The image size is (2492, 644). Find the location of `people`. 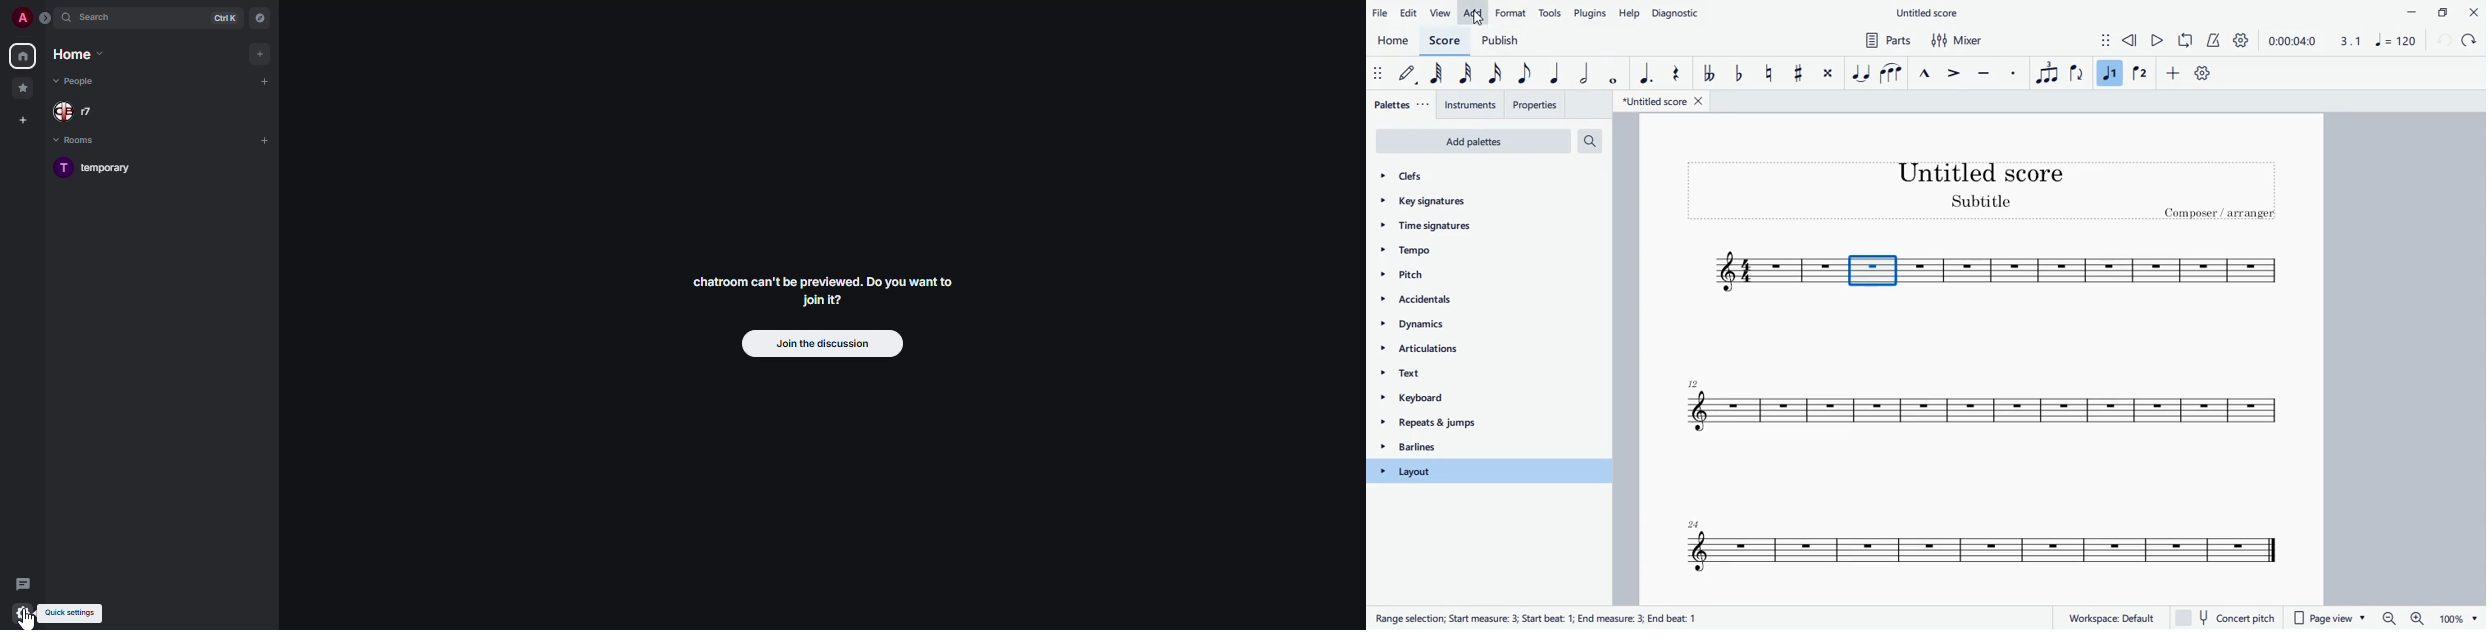

people is located at coordinates (81, 82).